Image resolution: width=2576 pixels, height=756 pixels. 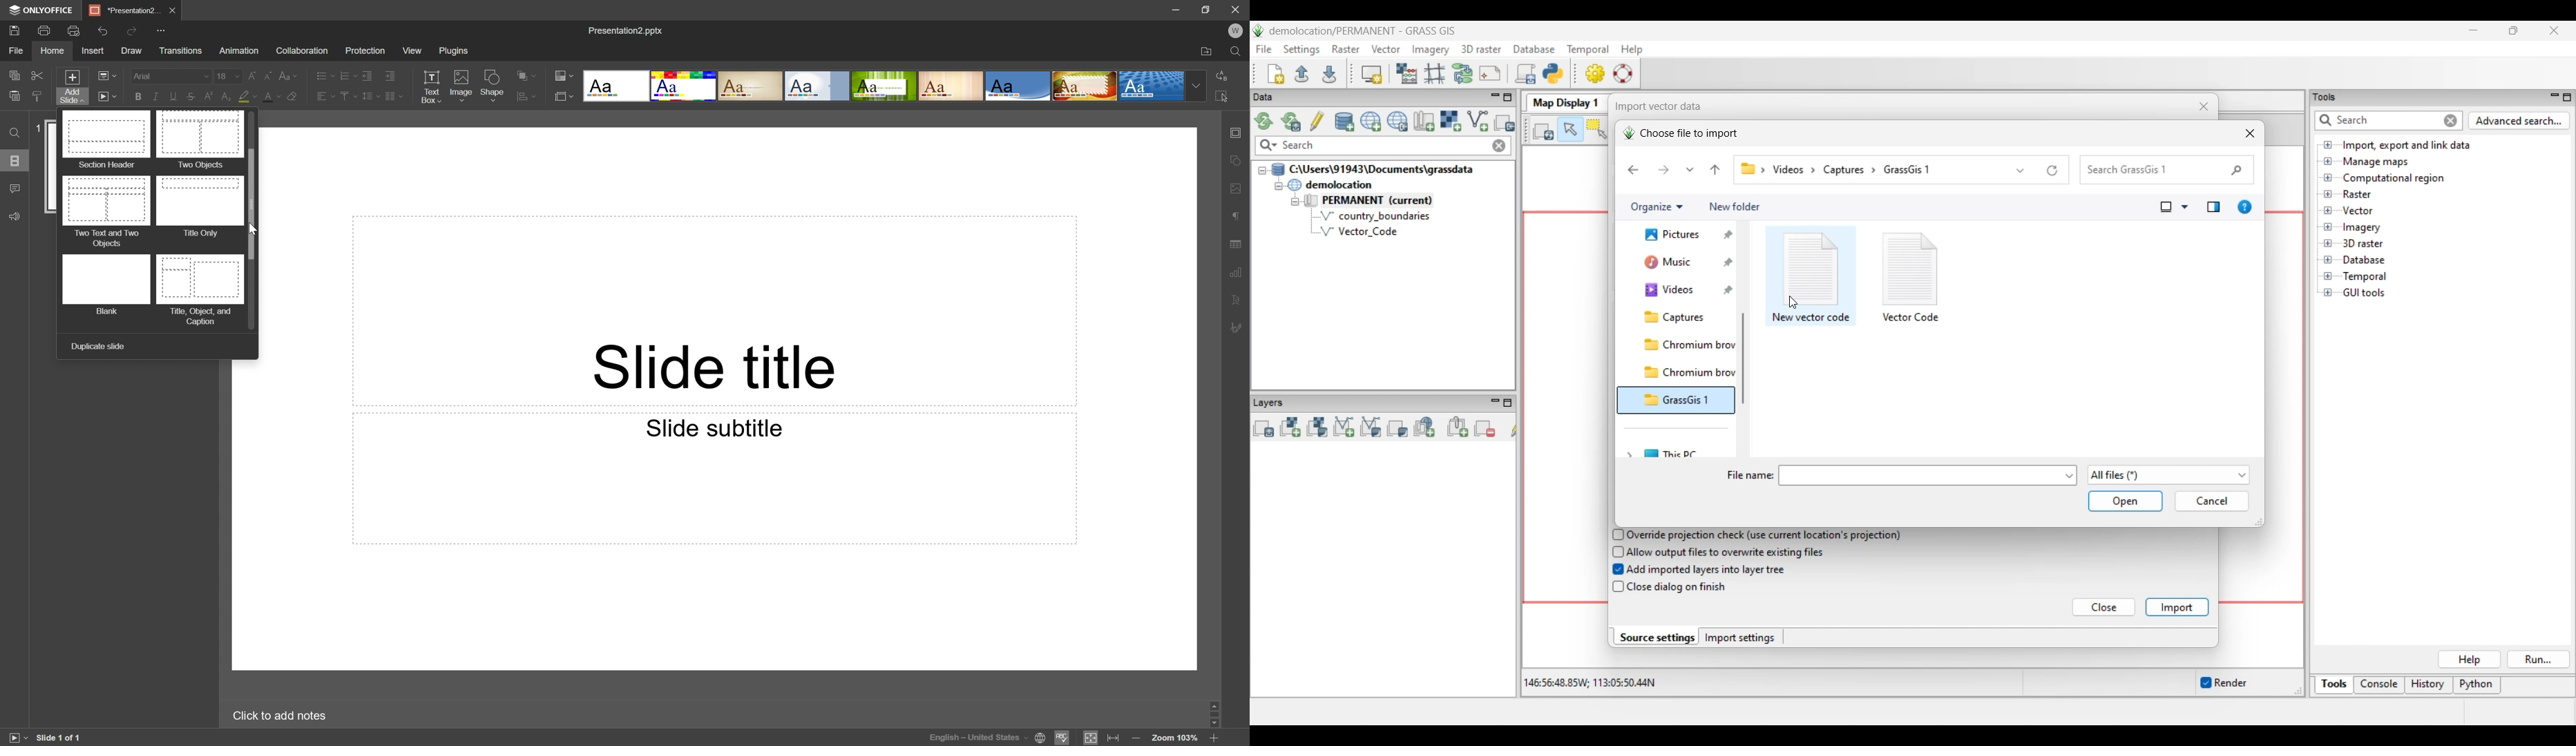 I want to click on Redo, so click(x=134, y=31).